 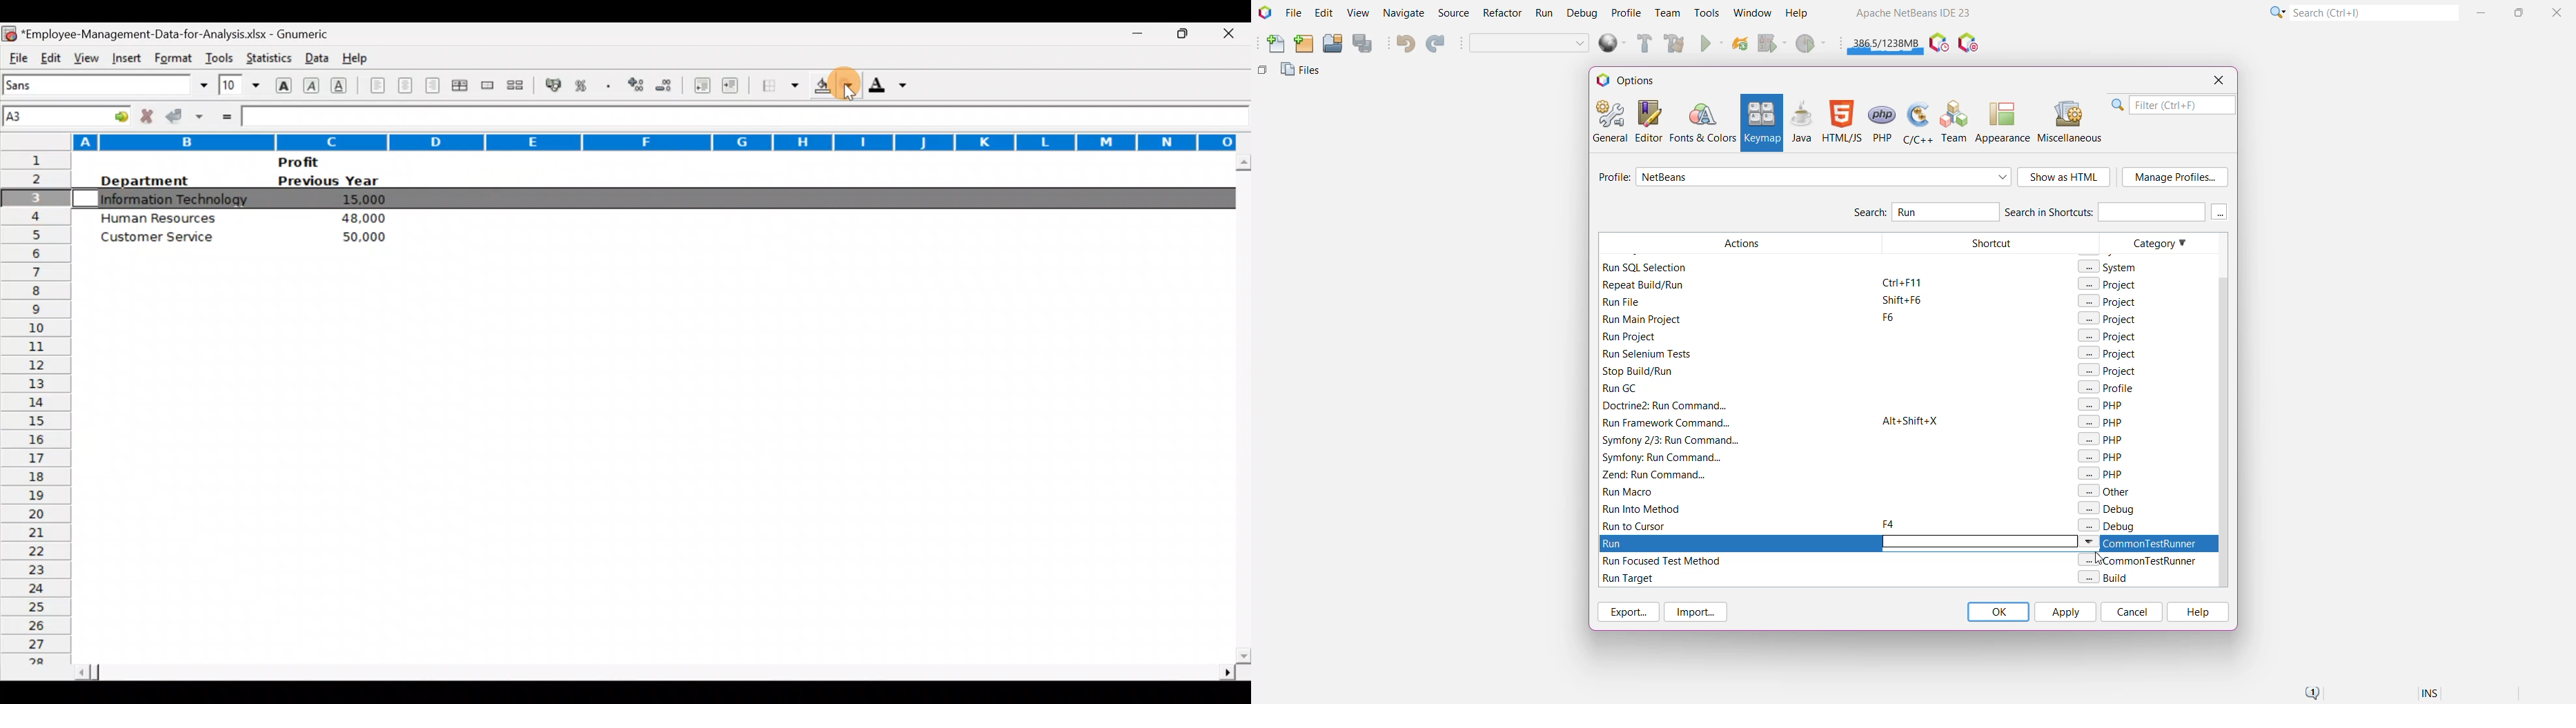 I want to click on Debug Main Project, so click(x=1771, y=43).